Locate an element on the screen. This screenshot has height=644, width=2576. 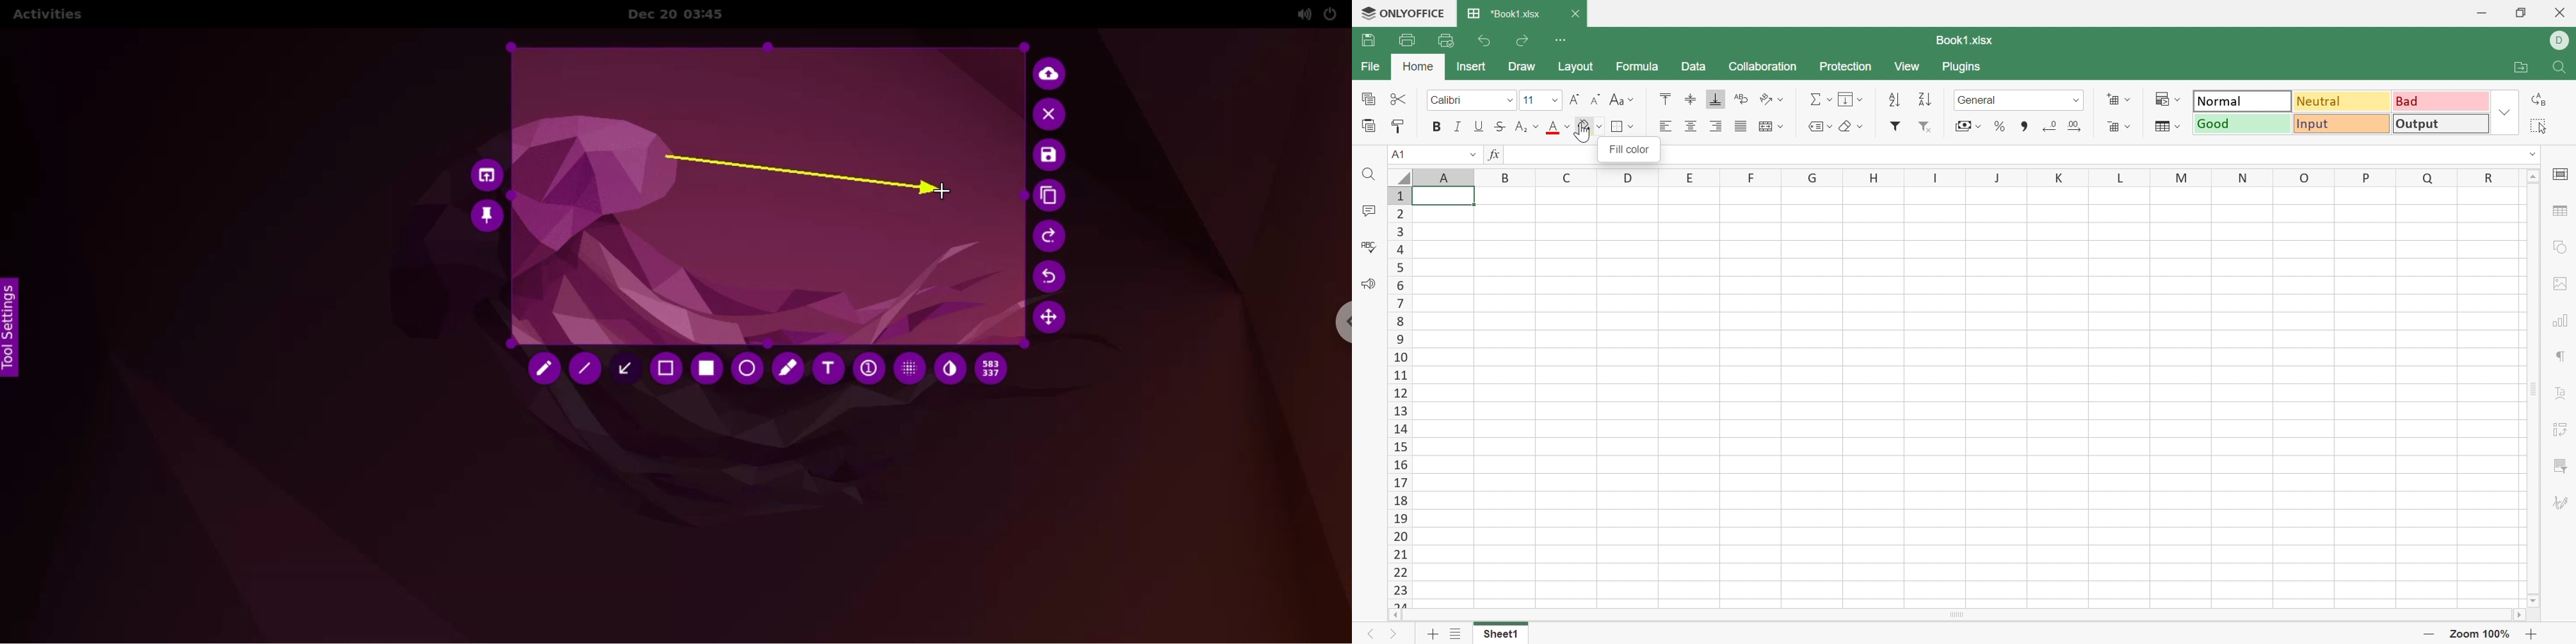
Good is located at coordinates (2242, 124).